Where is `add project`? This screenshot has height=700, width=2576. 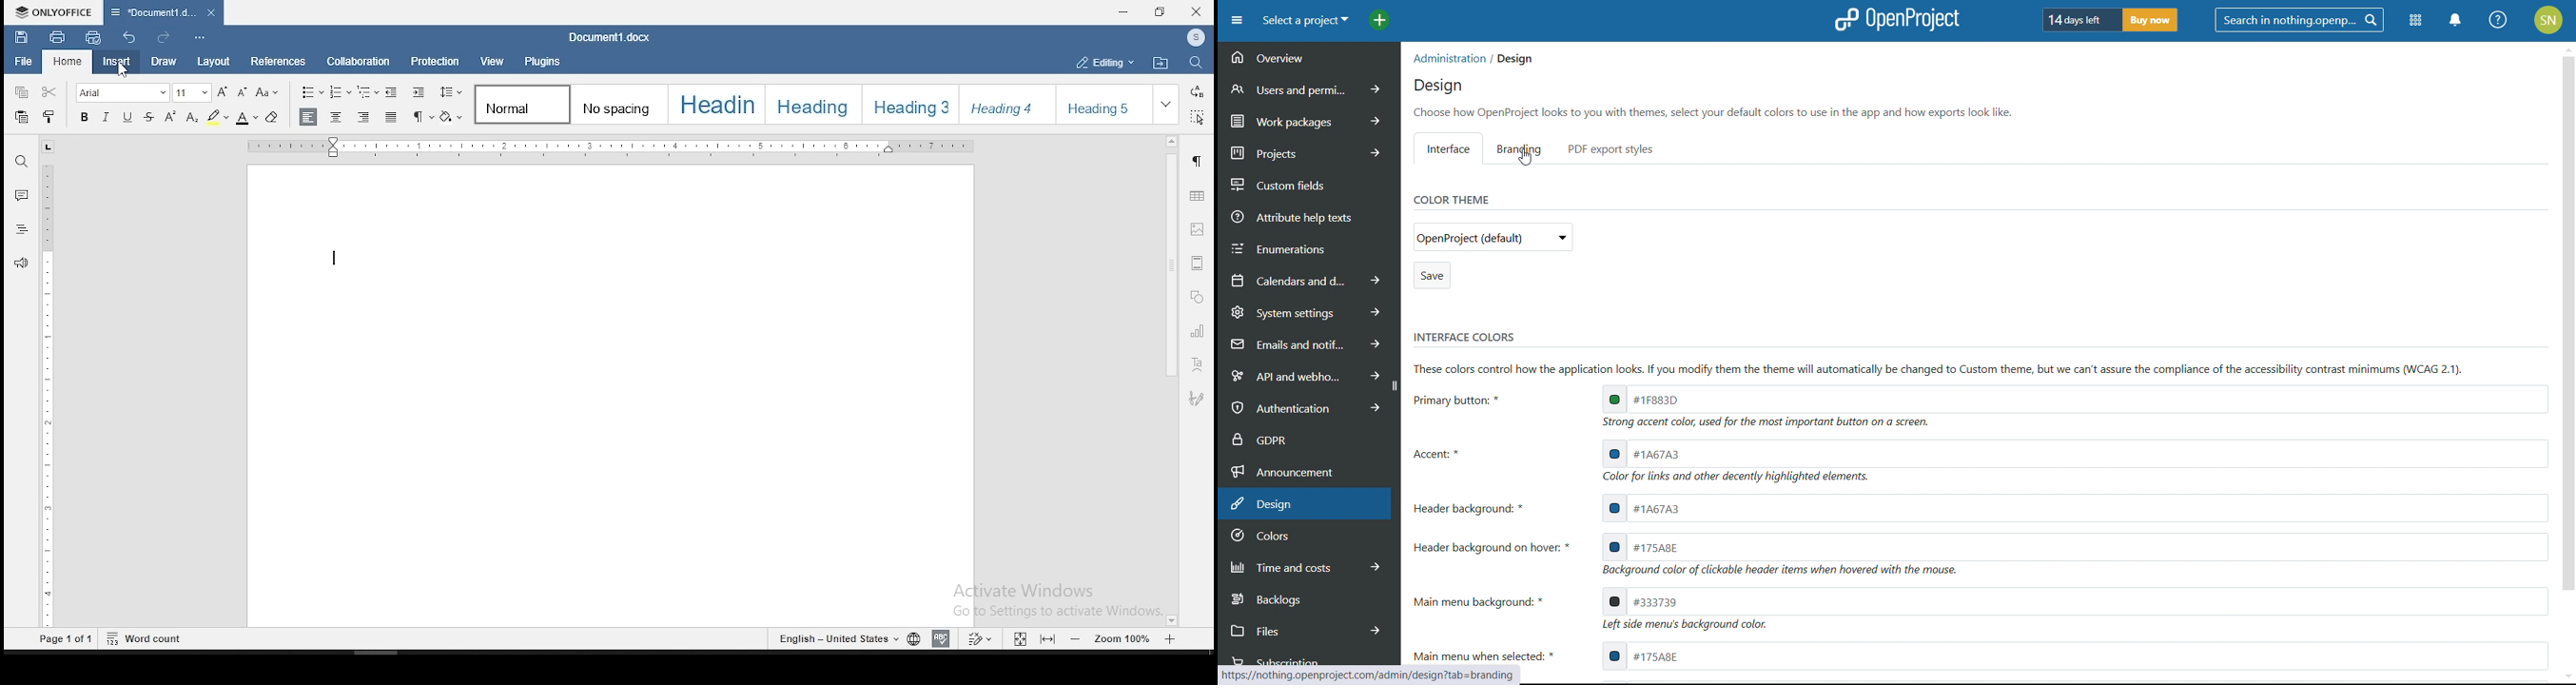
add project is located at coordinates (1380, 21).